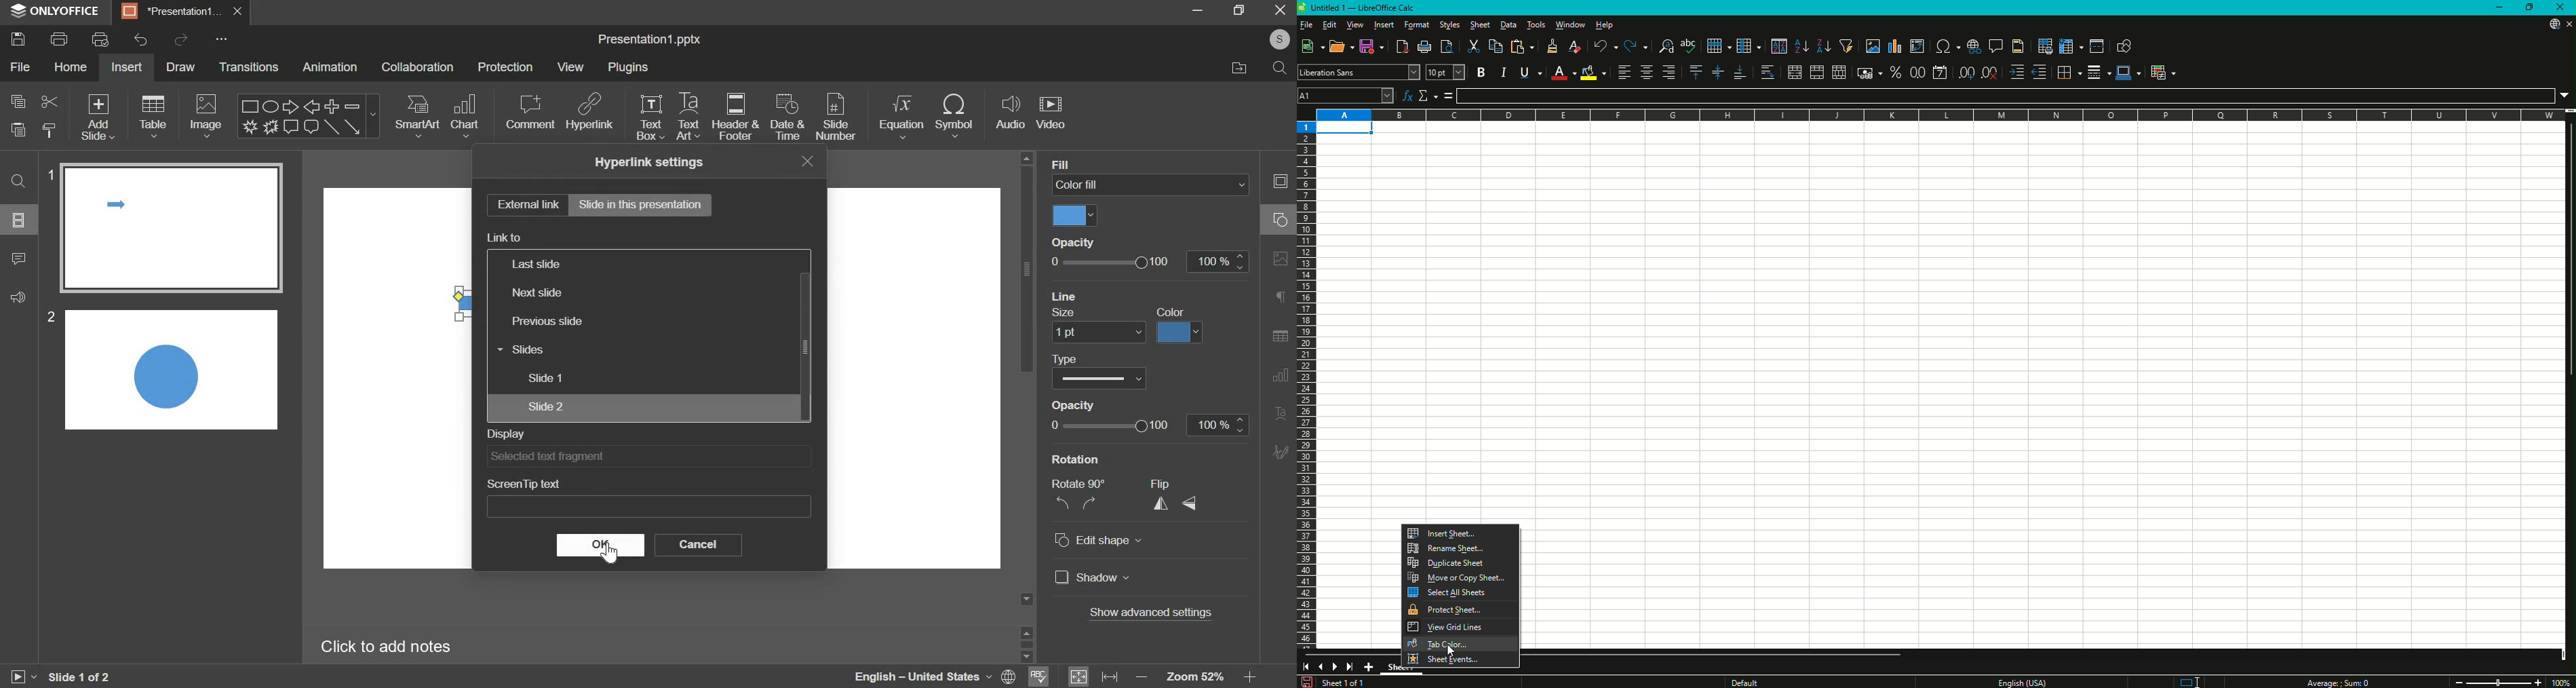 This screenshot has height=700, width=2576. Describe the element at coordinates (125, 68) in the screenshot. I see `insert` at that location.